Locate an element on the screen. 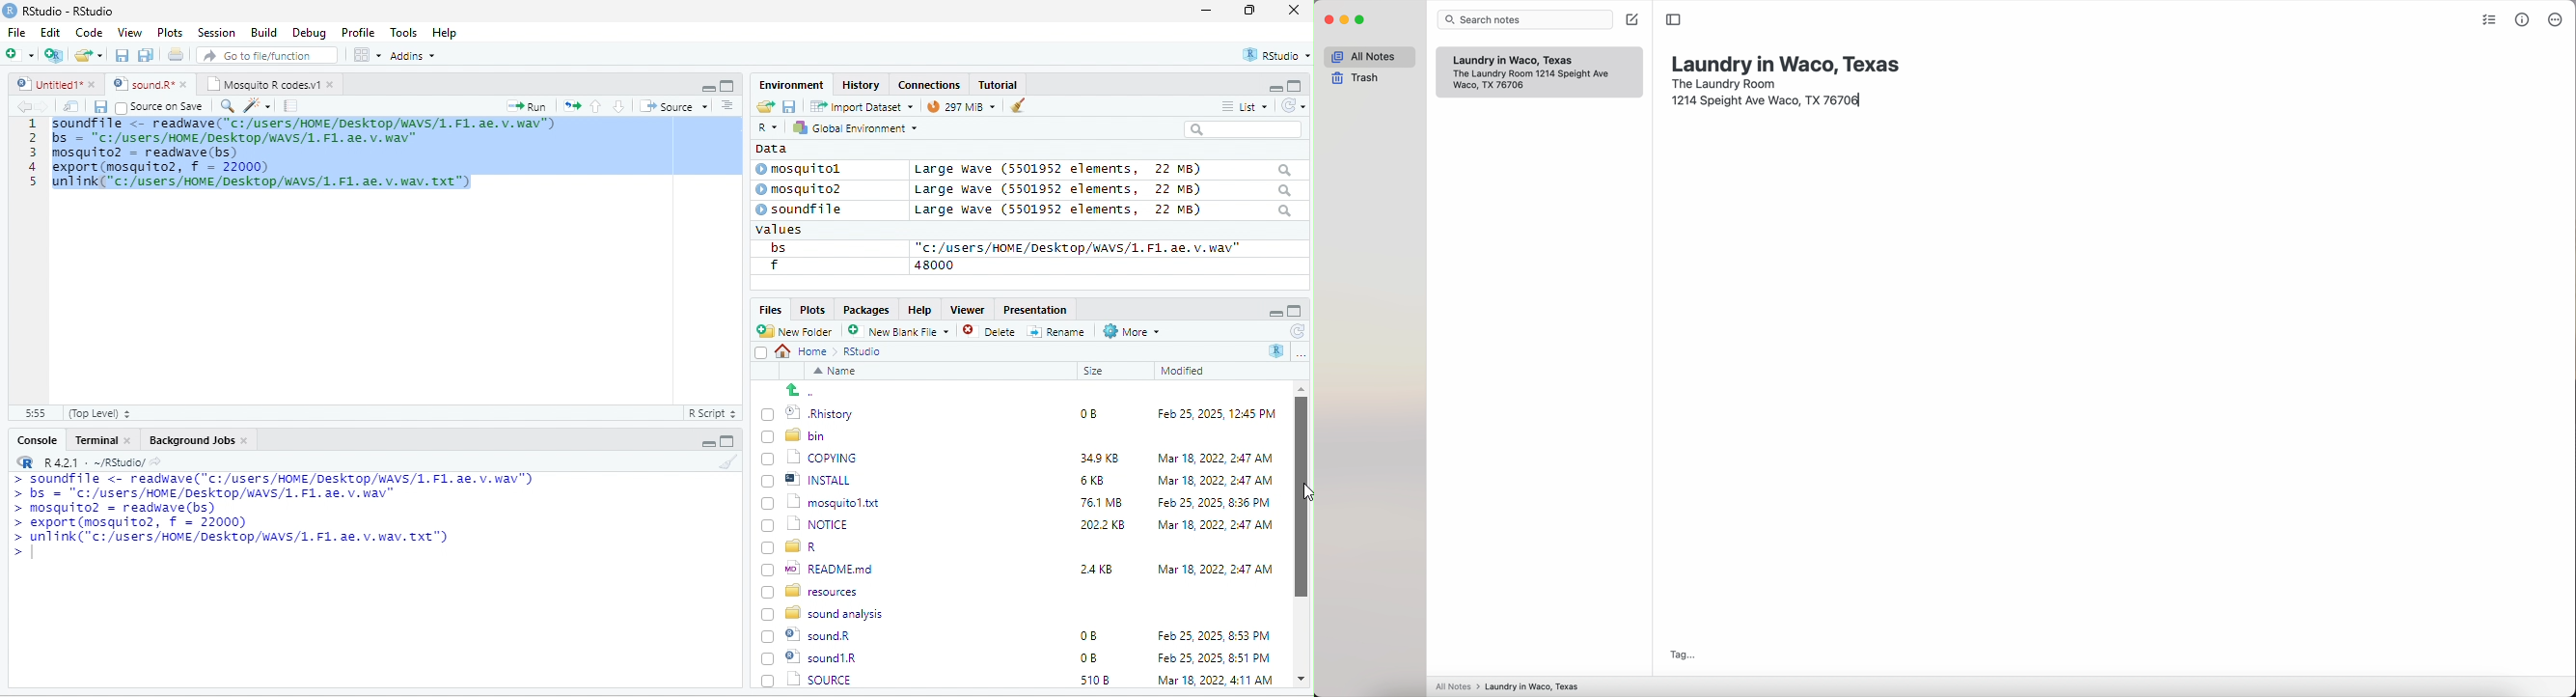 The image size is (2576, 700). ‘Mosquito R codes.vi is located at coordinates (145, 84).